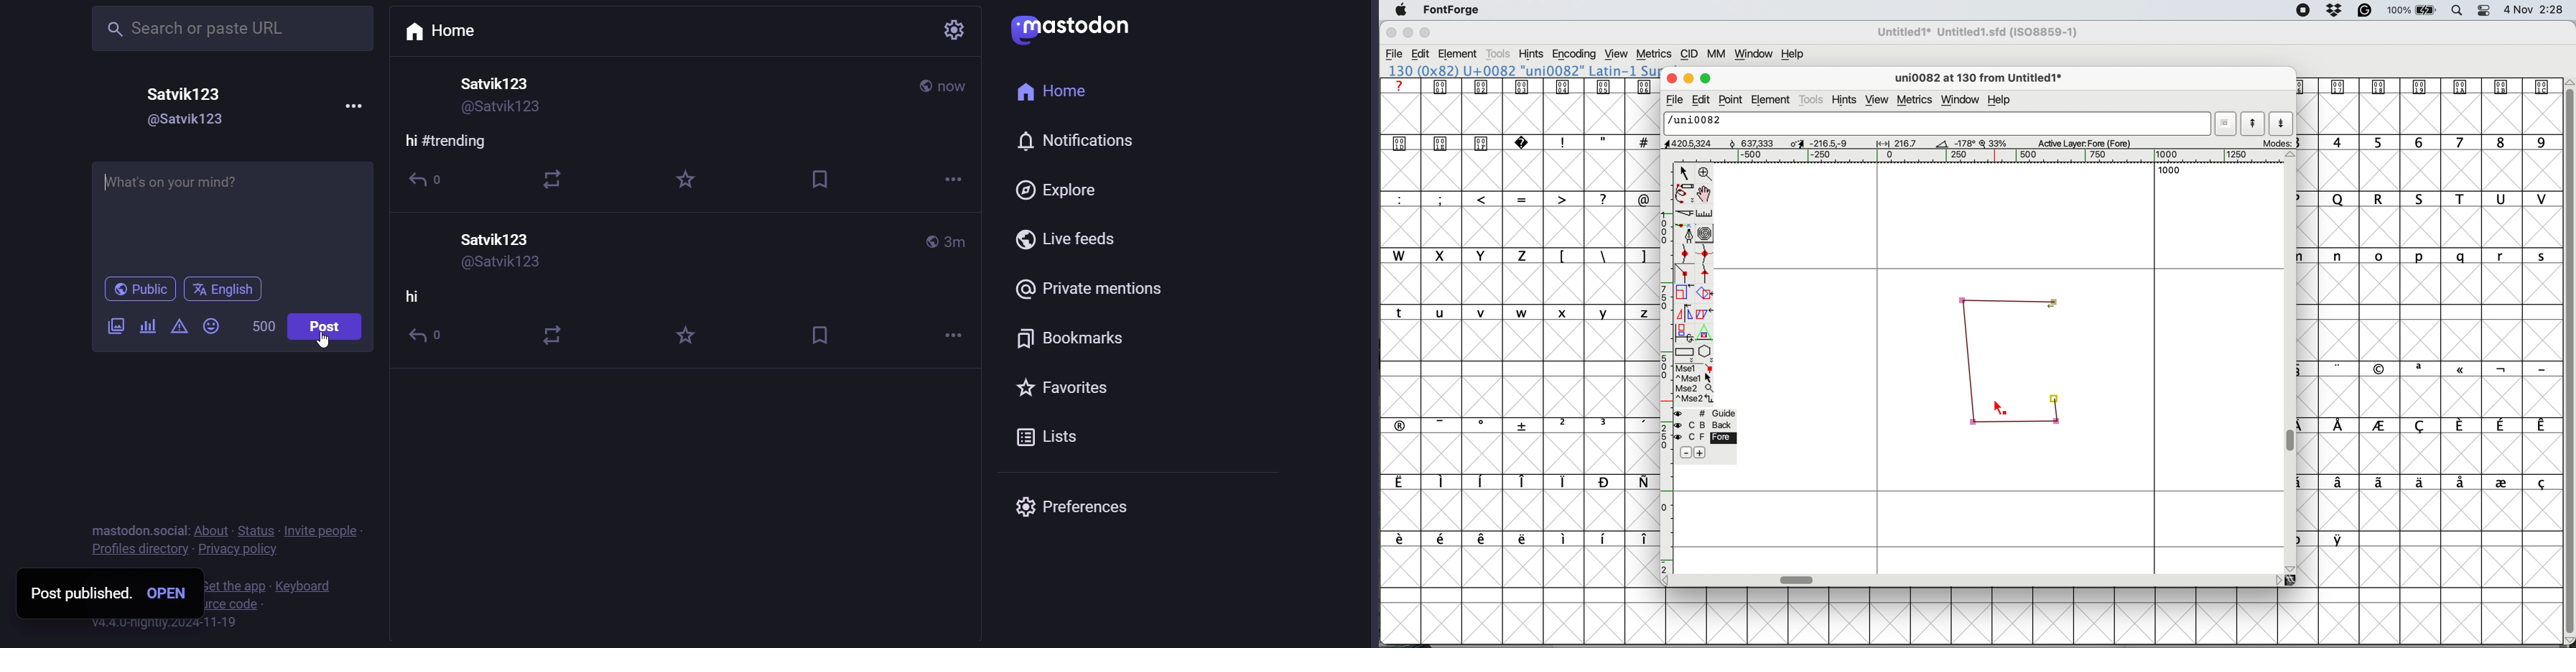 The height and width of the screenshot is (672, 2576). What do you see at coordinates (1977, 79) in the screenshot?
I see `glyph name` at bounding box center [1977, 79].